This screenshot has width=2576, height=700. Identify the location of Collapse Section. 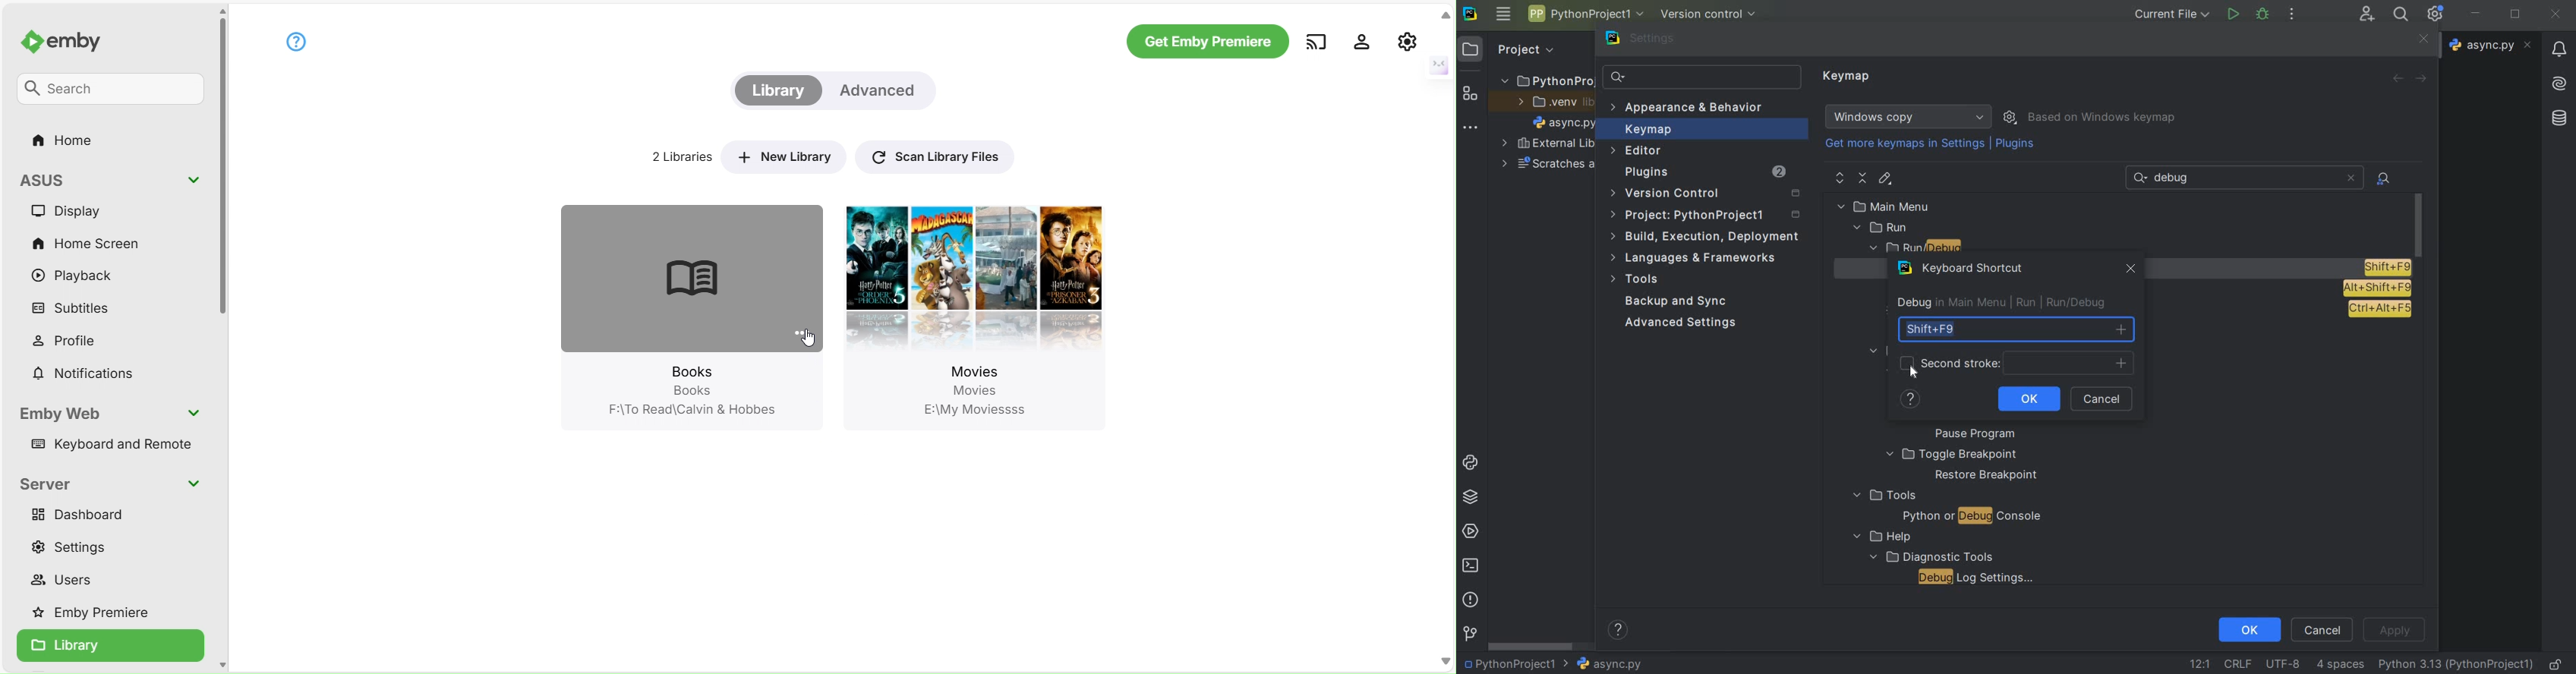
(193, 483).